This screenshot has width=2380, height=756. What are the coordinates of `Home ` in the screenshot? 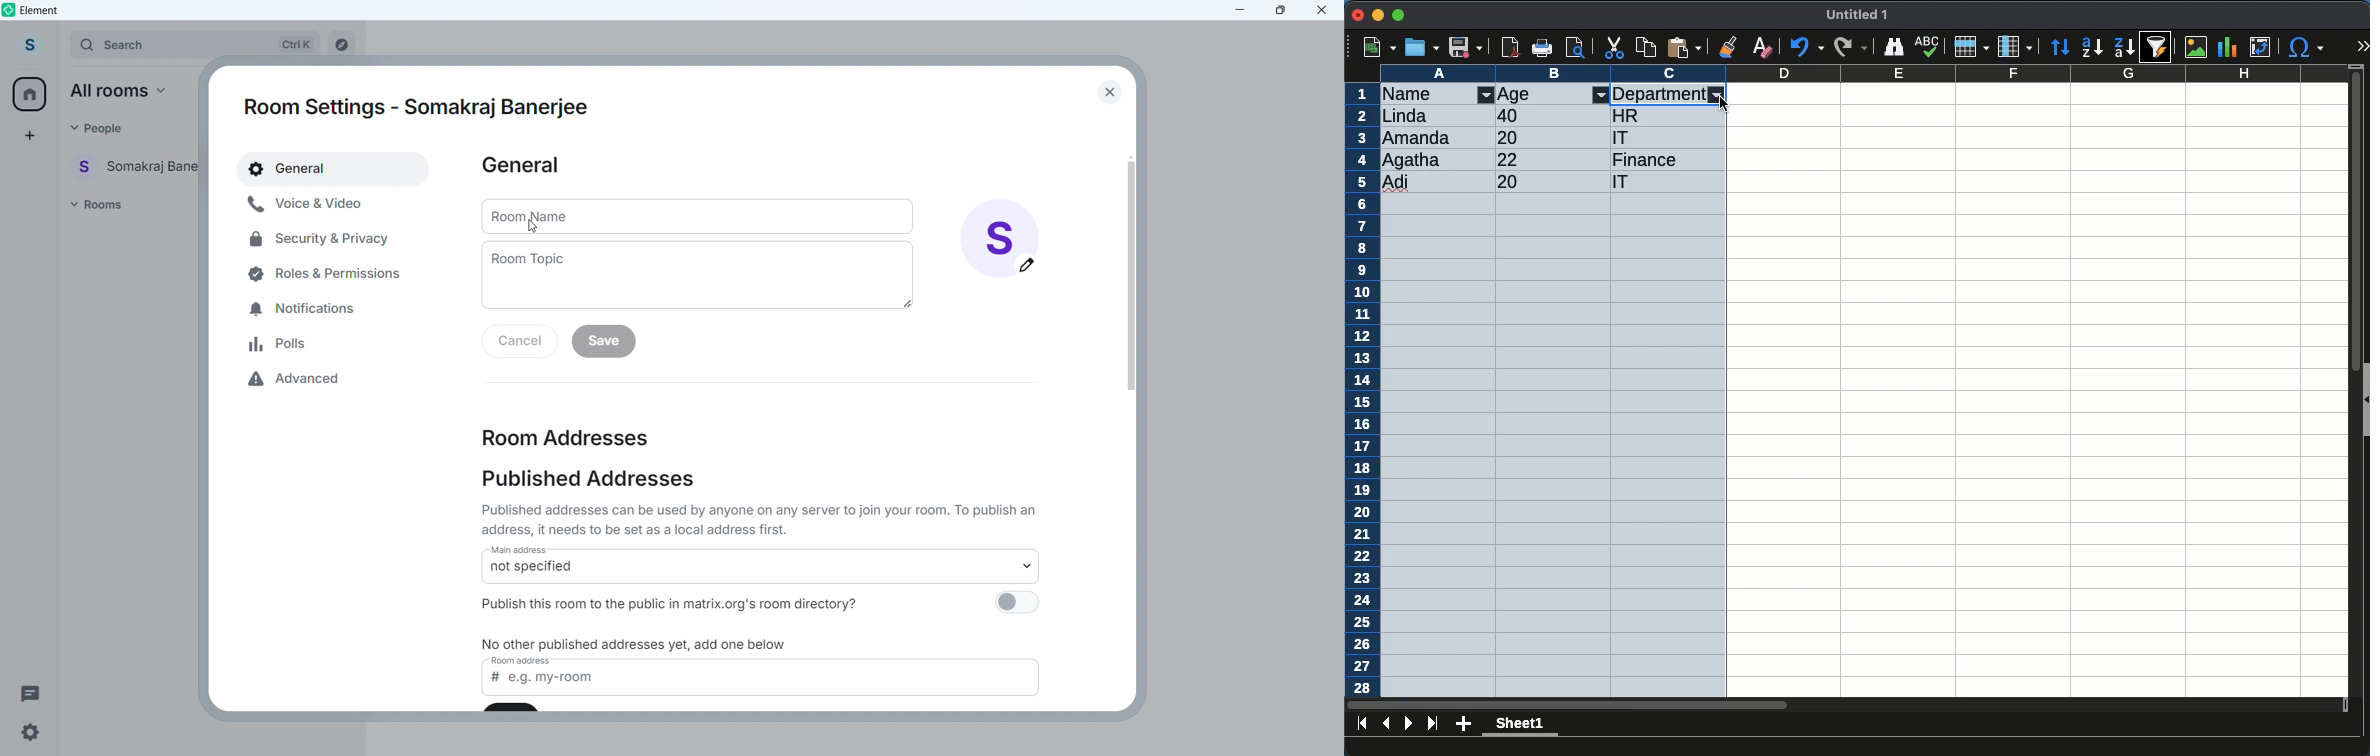 It's located at (30, 94).